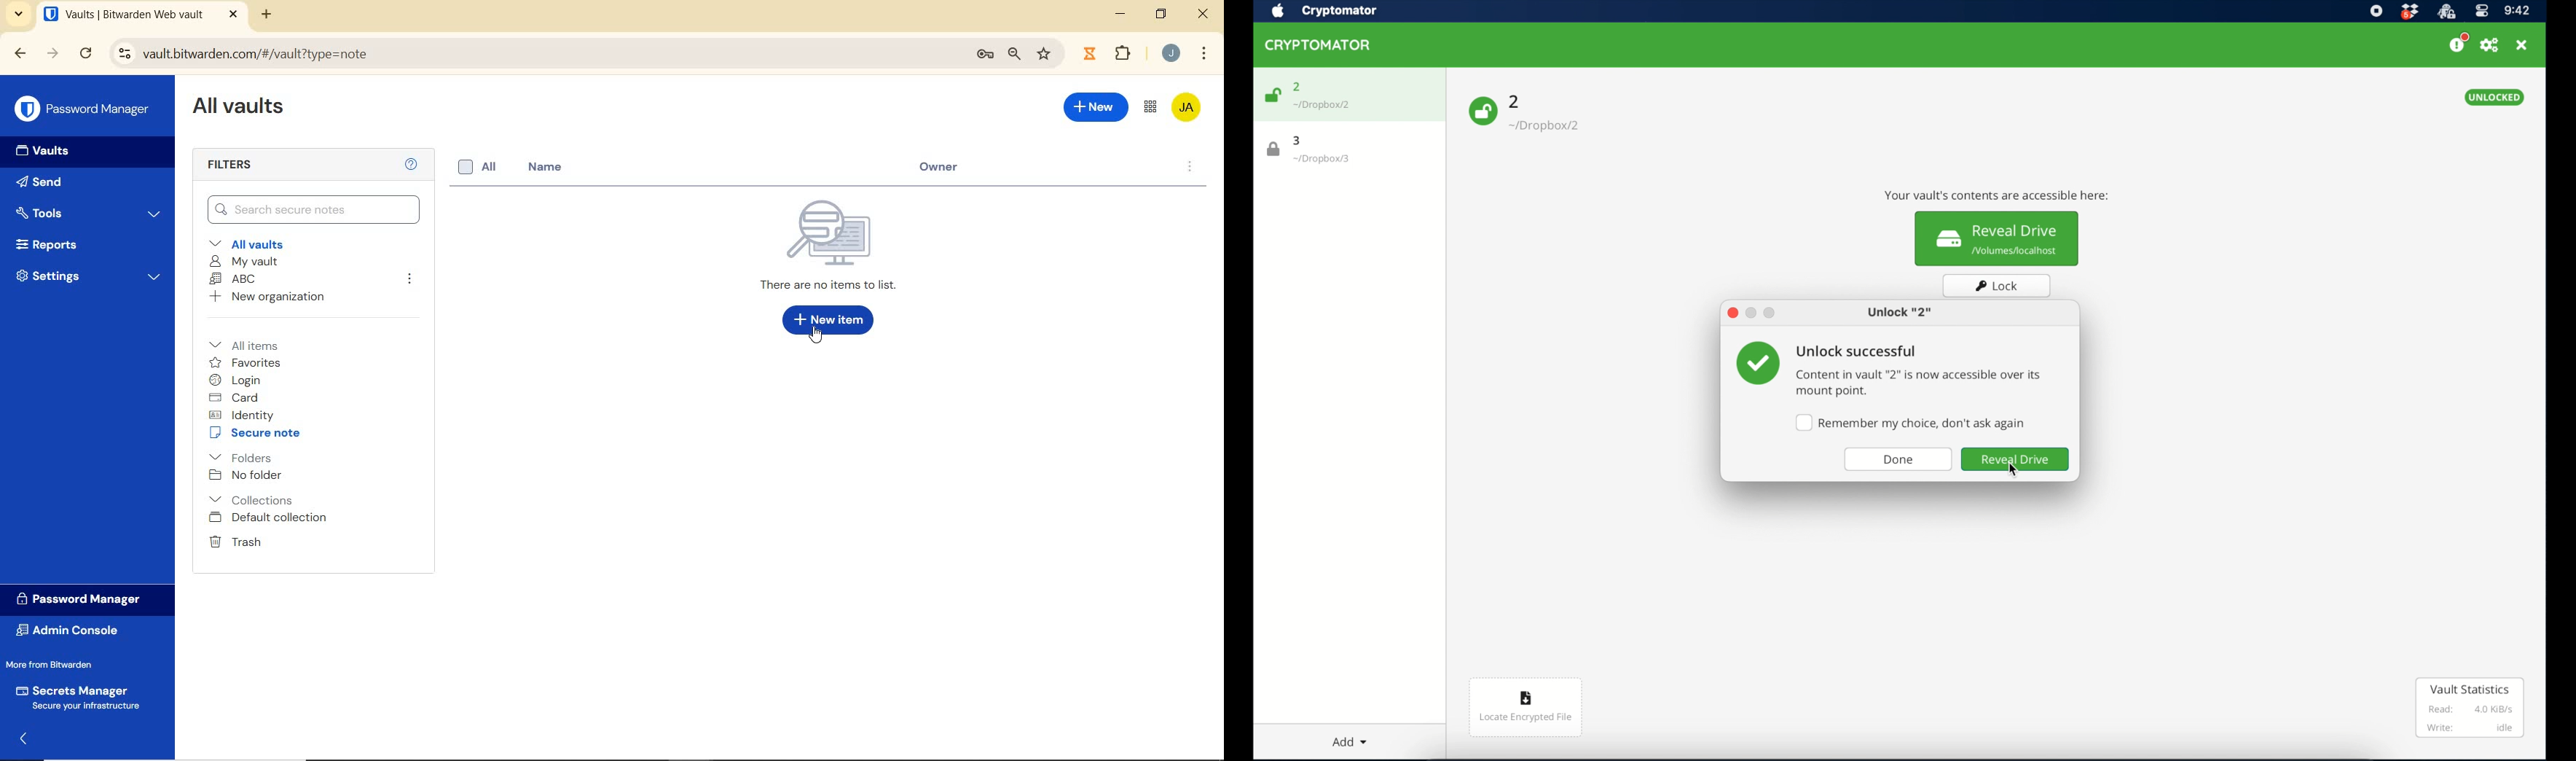  Describe the element at coordinates (820, 343) in the screenshot. I see `Mouse Cursor` at that location.